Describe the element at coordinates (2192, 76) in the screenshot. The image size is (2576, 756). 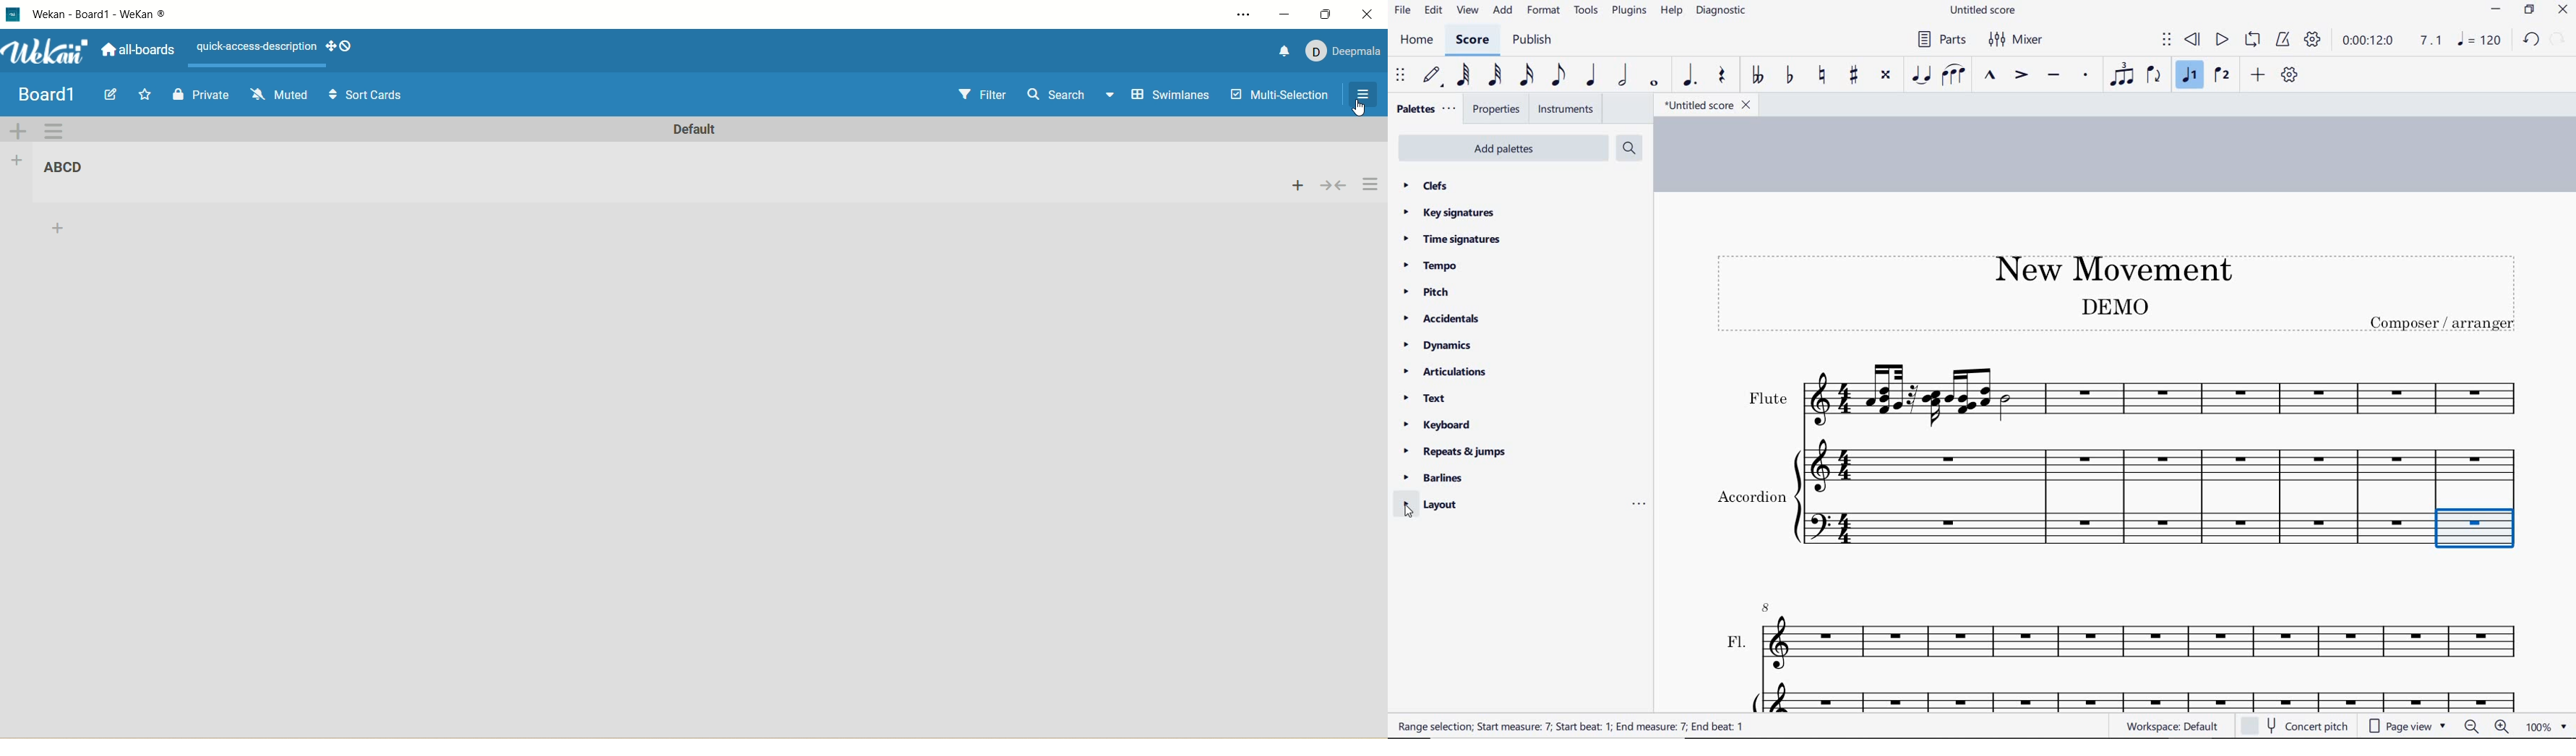
I see `voice1` at that location.